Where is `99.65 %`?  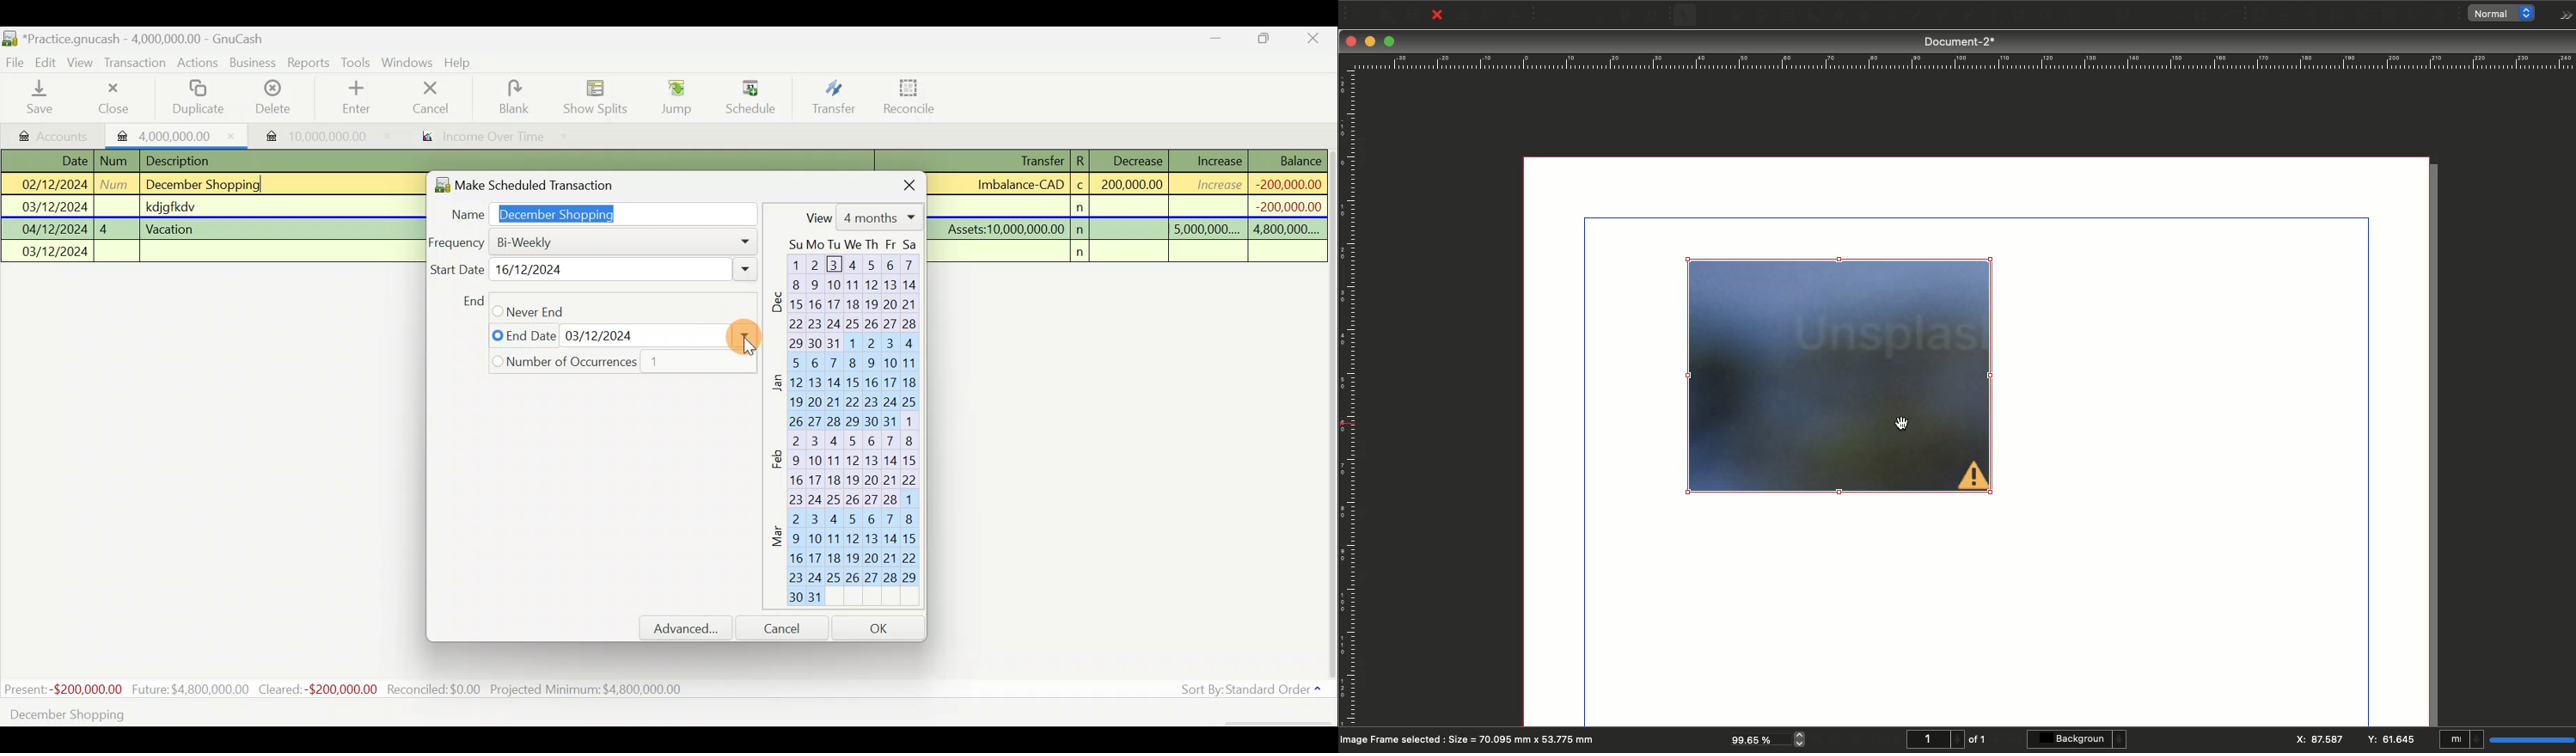 99.65 % is located at coordinates (1755, 738).